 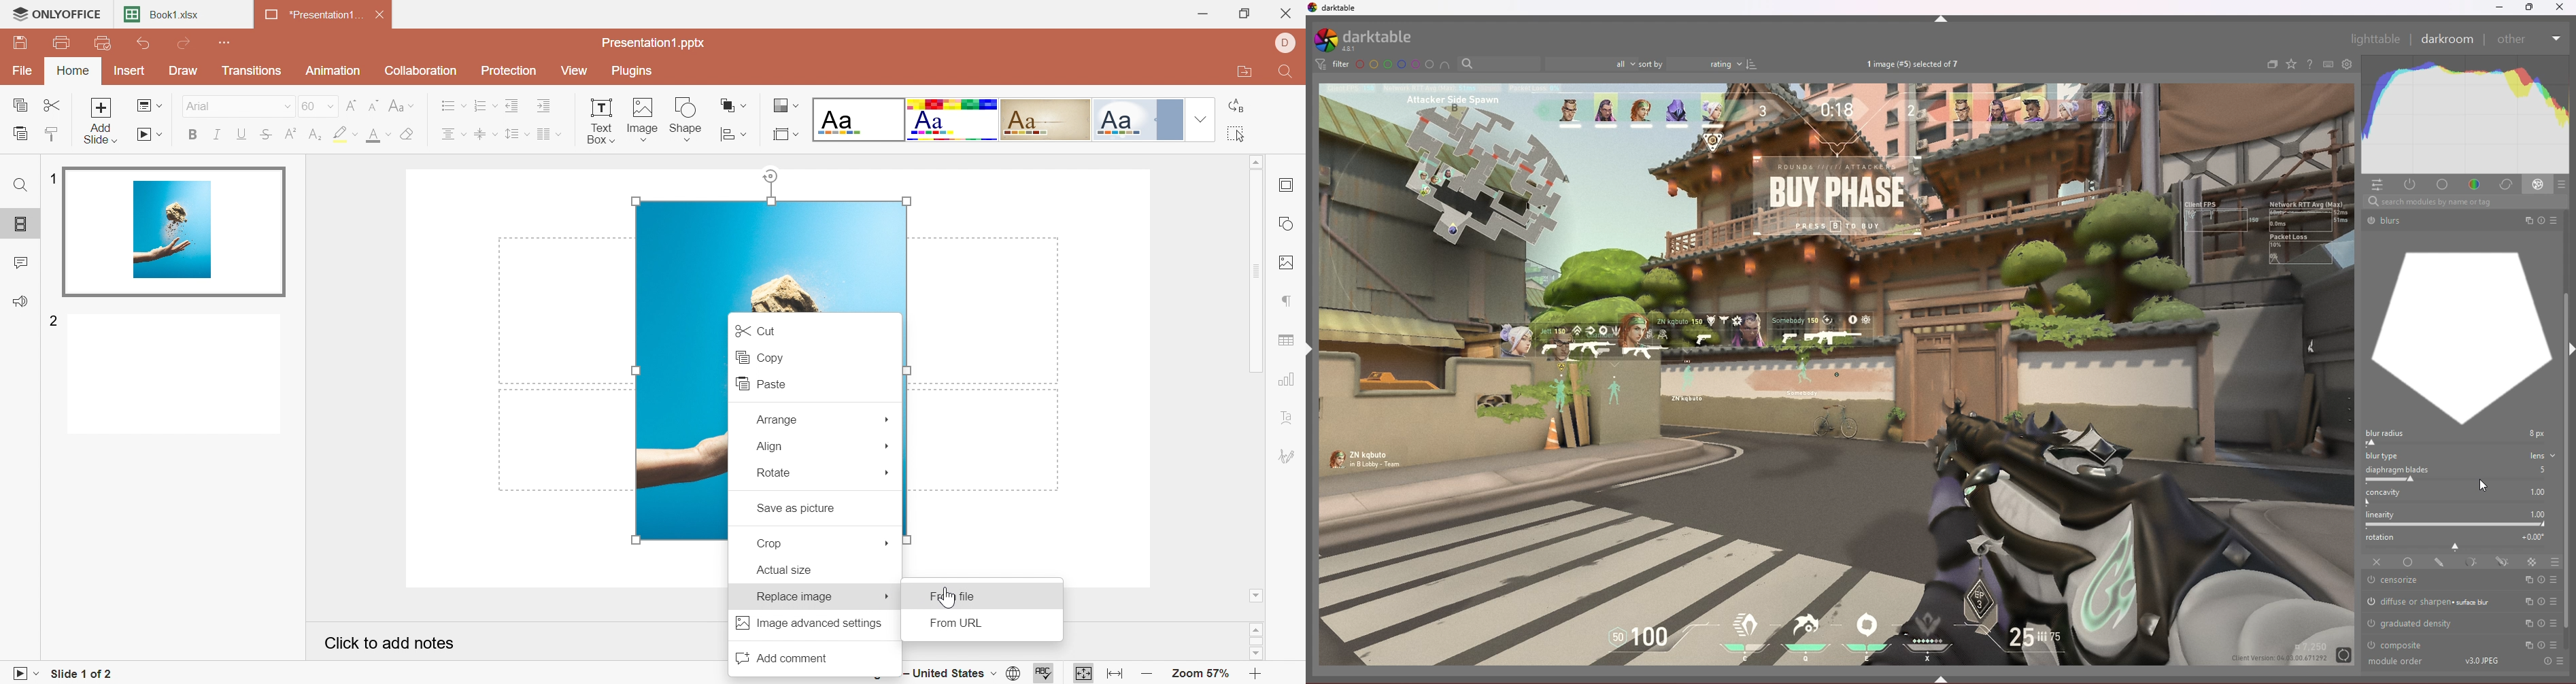 I want to click on Image advanced settings, so click(x=809, y=623).